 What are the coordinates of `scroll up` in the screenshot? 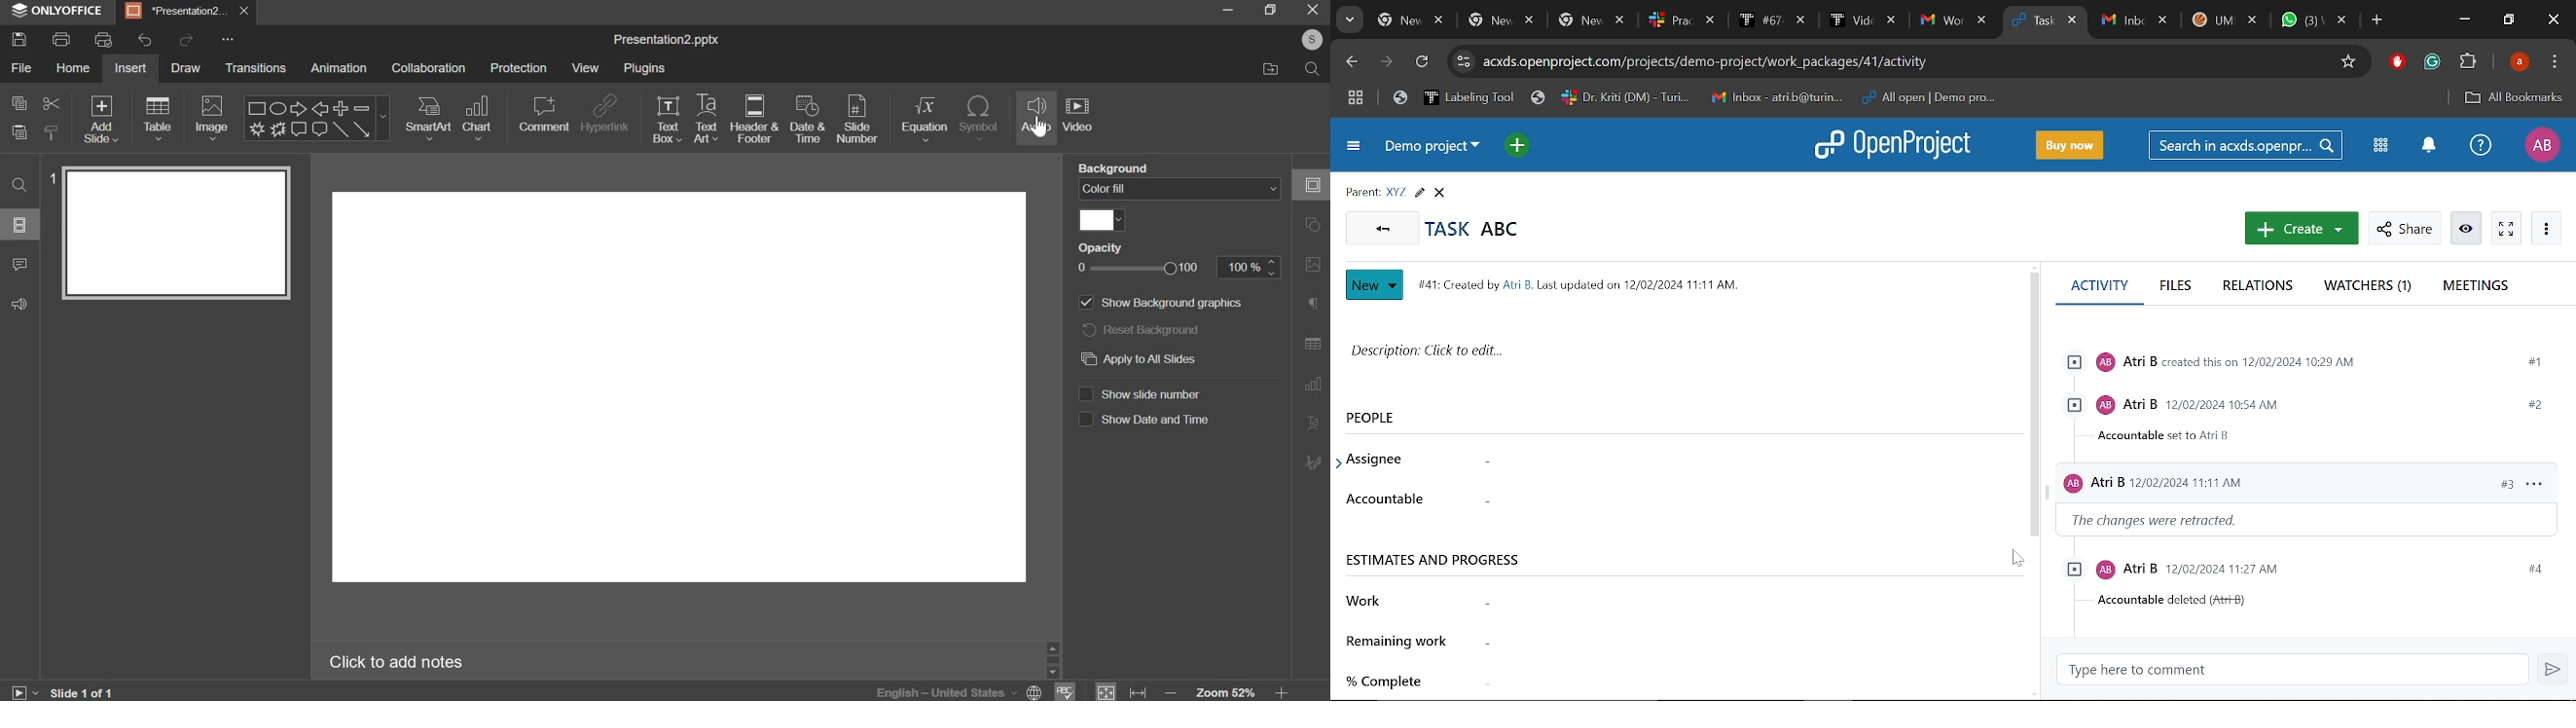 It's located at (1052, 648).